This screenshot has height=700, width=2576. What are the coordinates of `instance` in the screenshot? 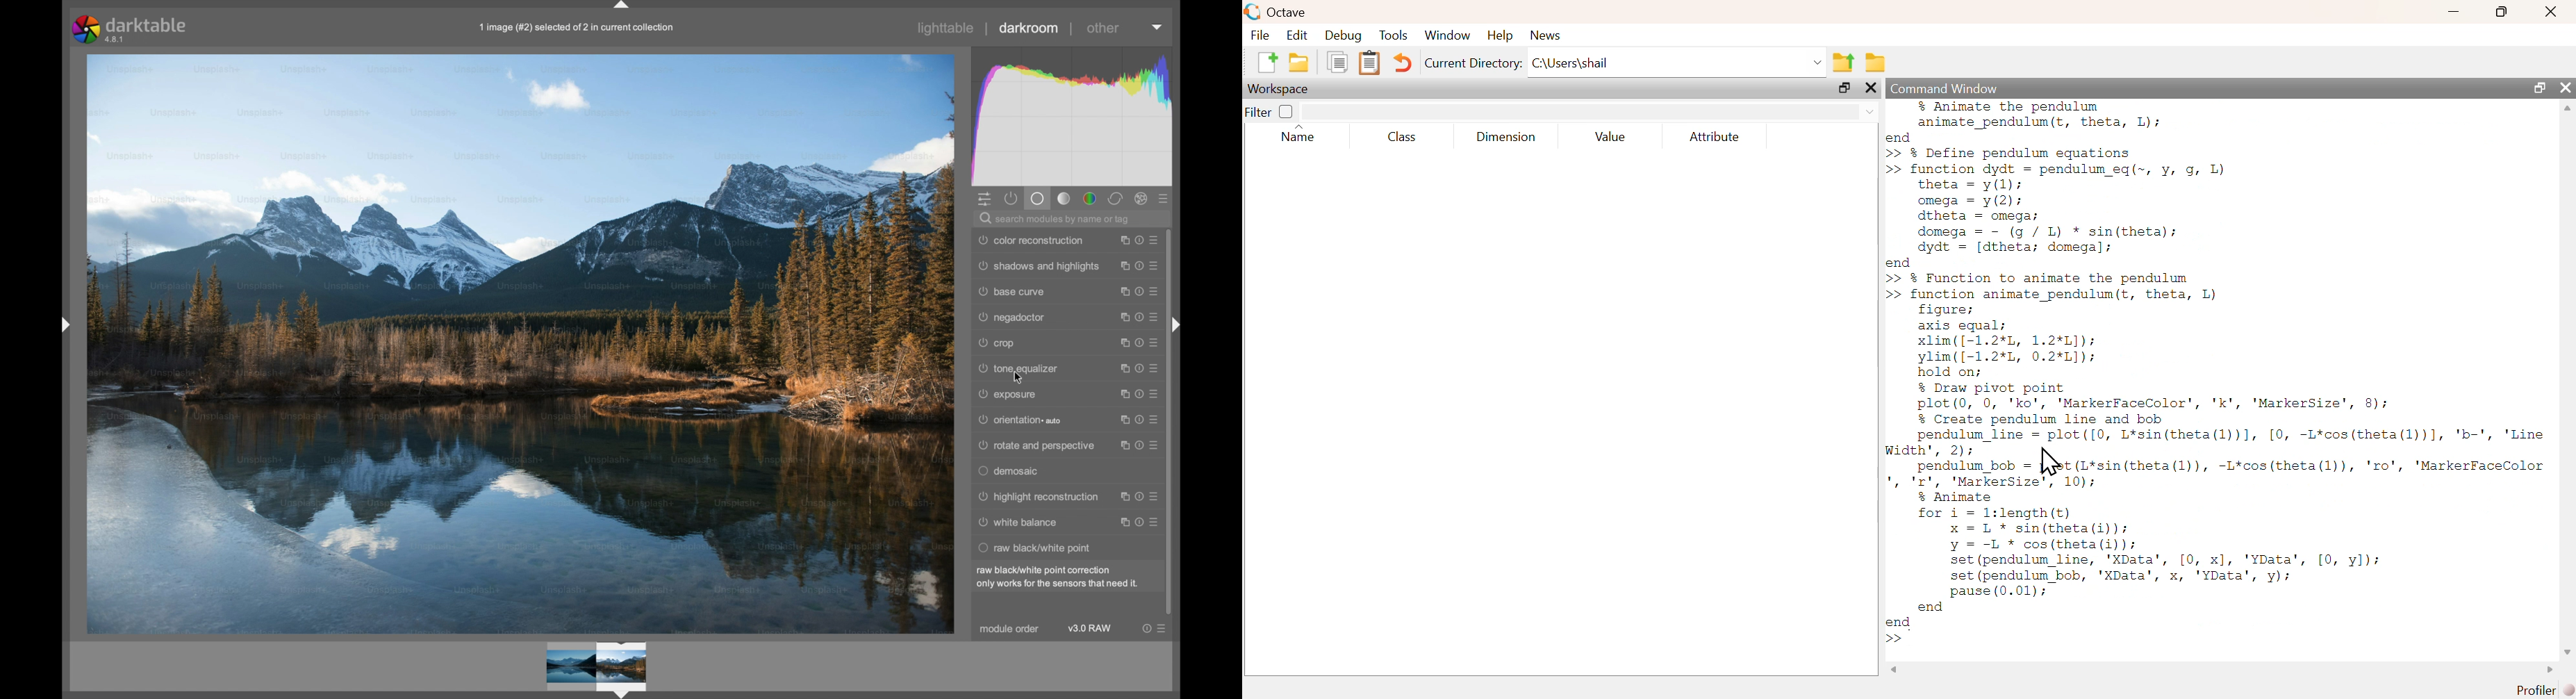 It's located at (1122, 368).